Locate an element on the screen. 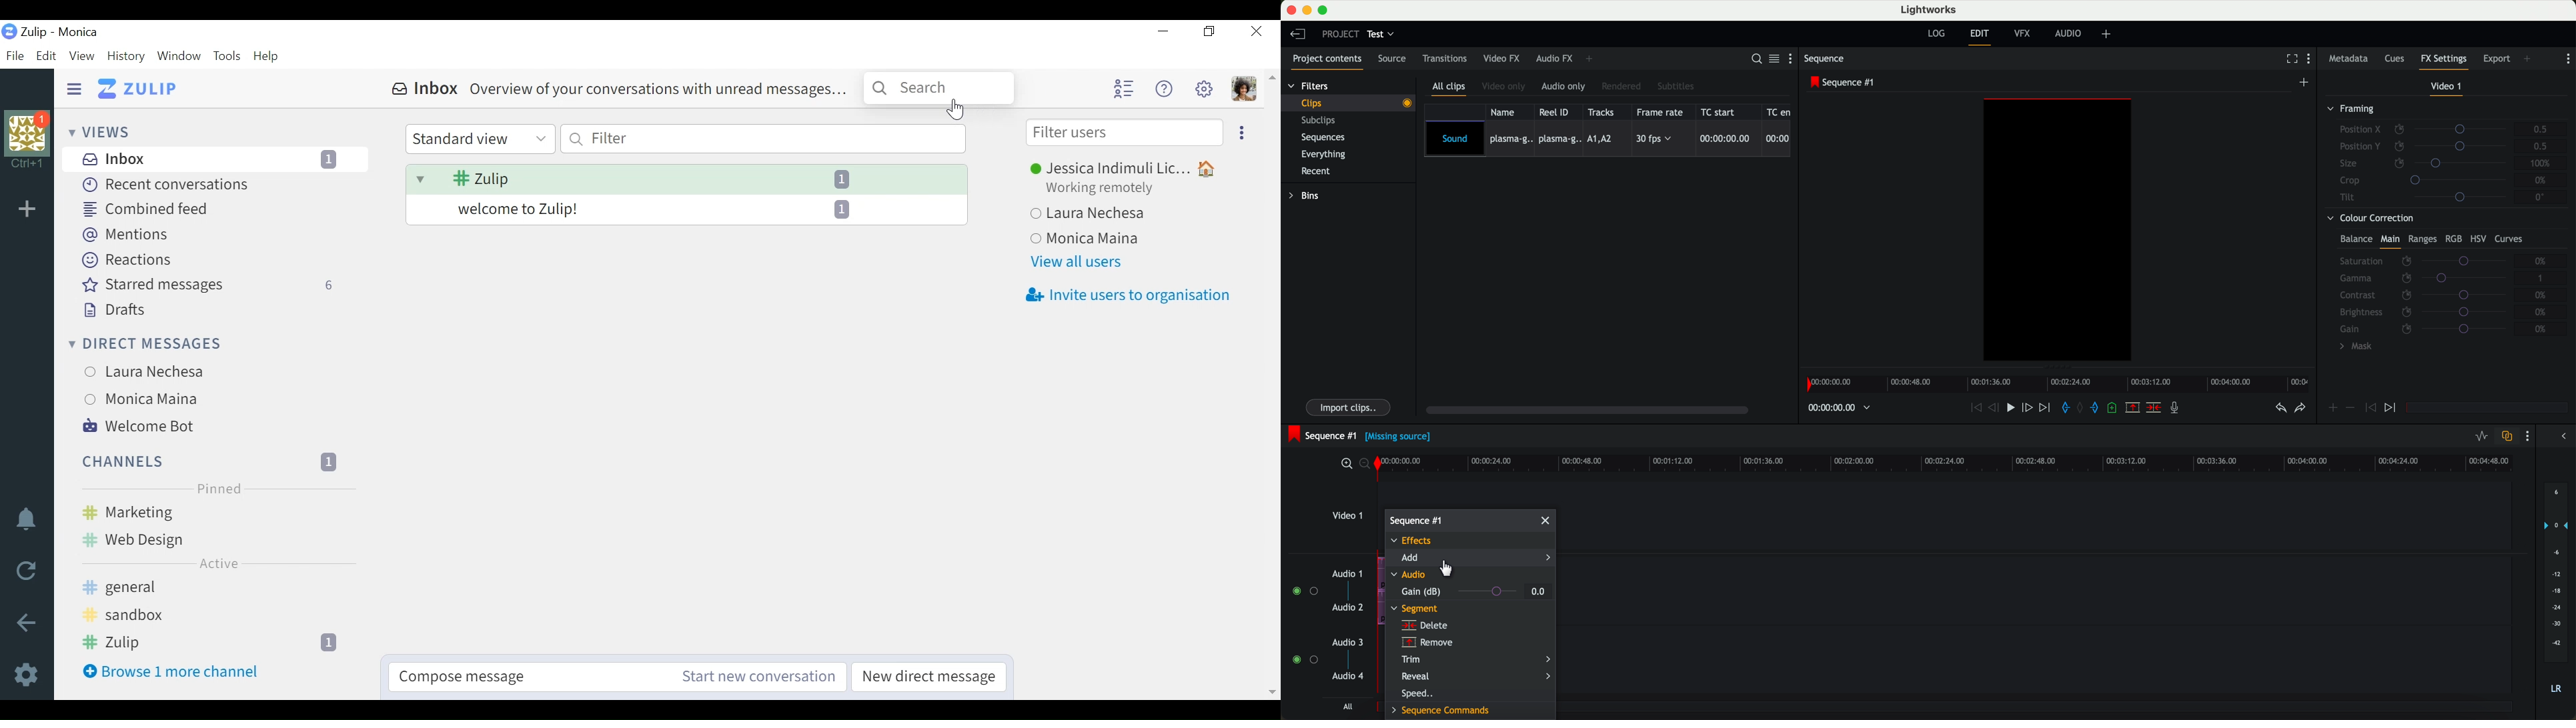 Image resolution: width=2576 pixels, height=728 pixels. (Missing source) is located at coordinates (1401, 438).